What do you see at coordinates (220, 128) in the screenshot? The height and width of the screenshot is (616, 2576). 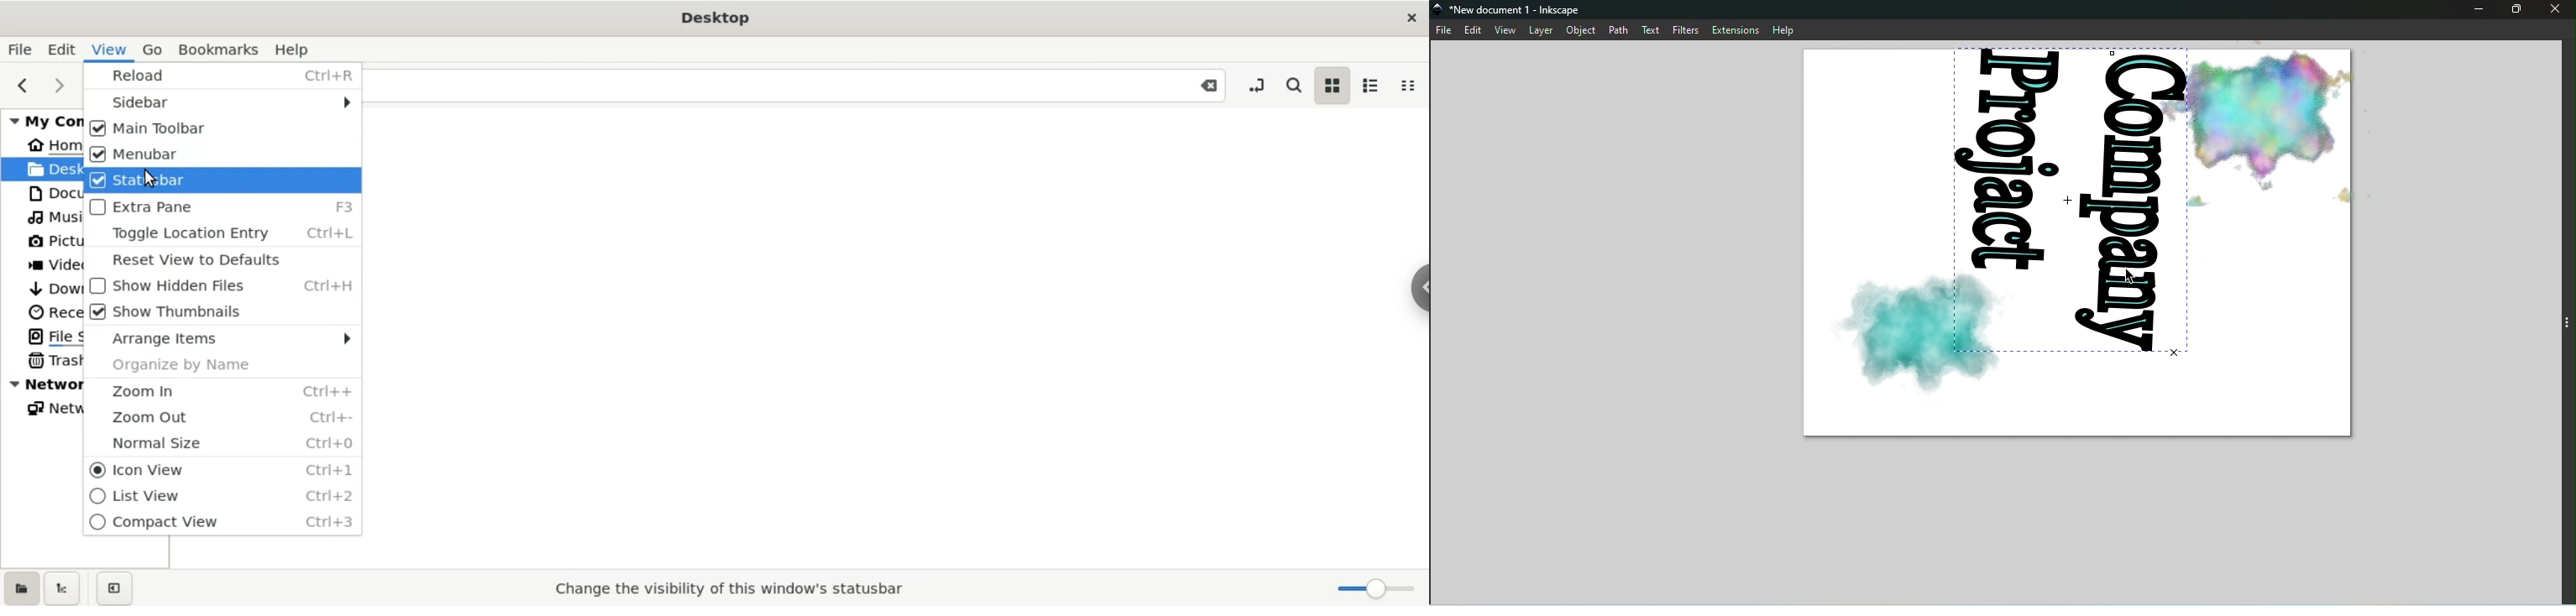 I see `Main Toolbar` at bounding box center [220, 128].